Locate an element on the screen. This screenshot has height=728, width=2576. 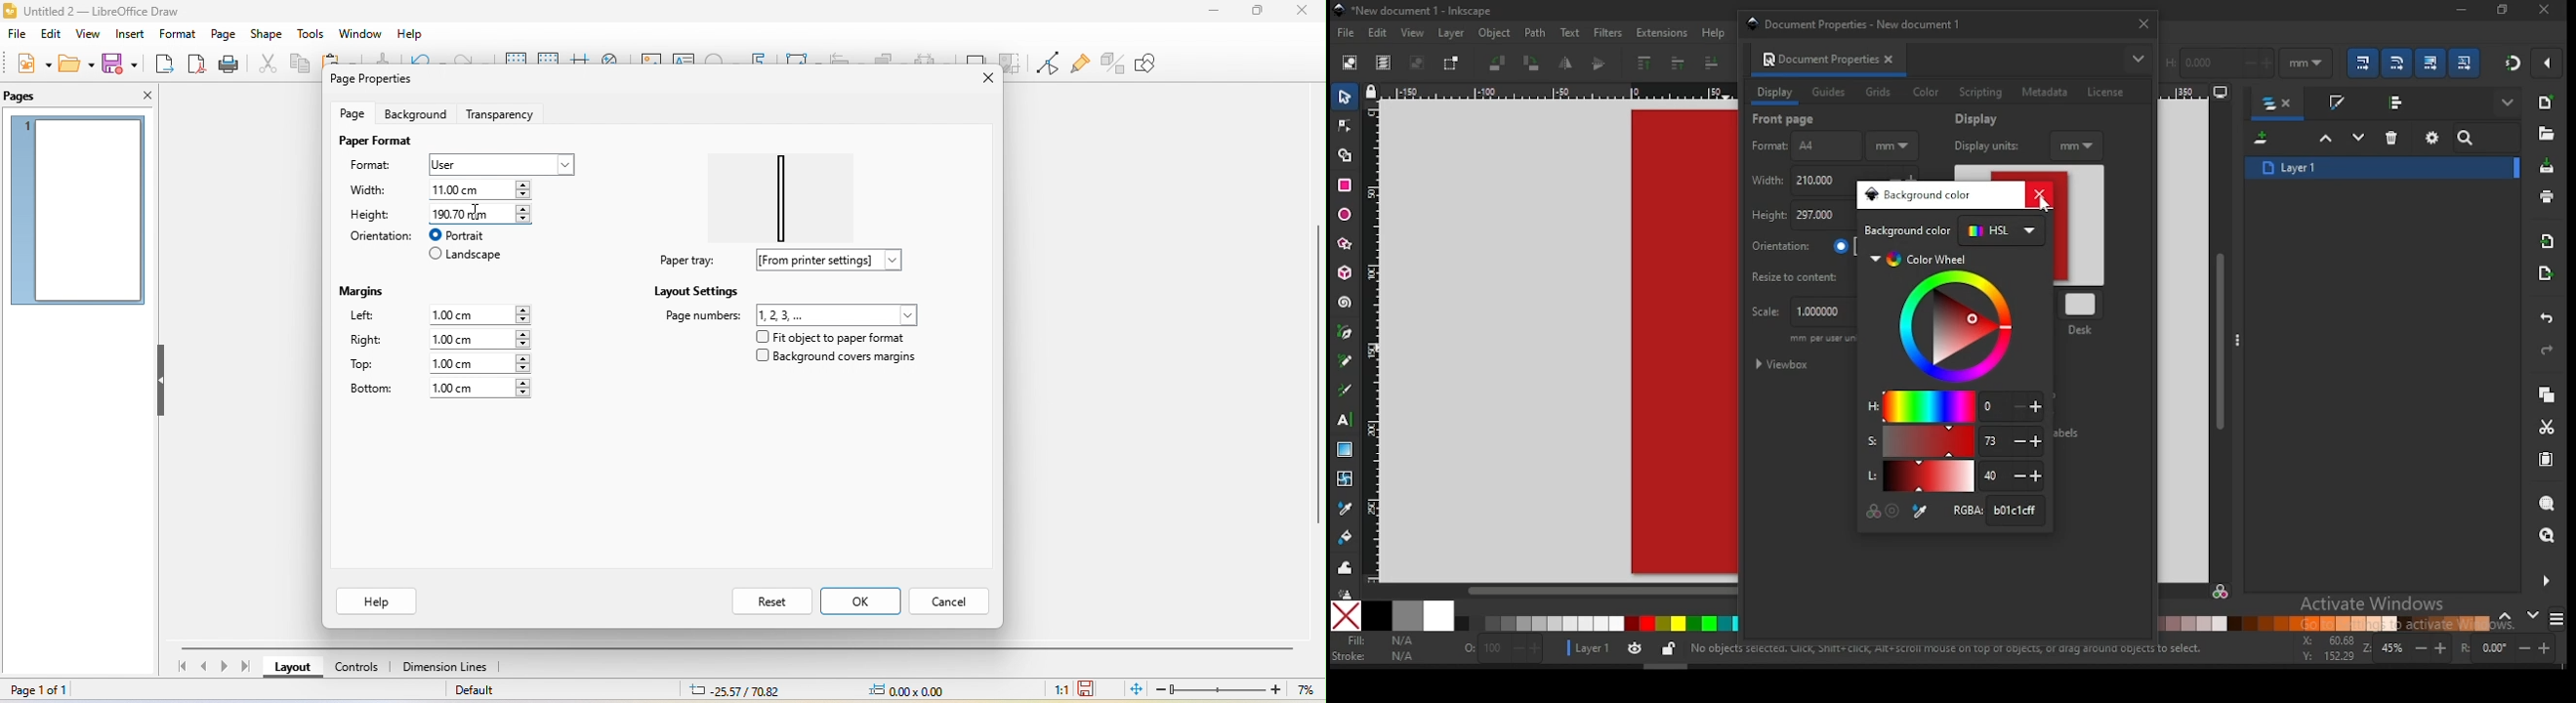
next page is located at coordinates (227, 667).